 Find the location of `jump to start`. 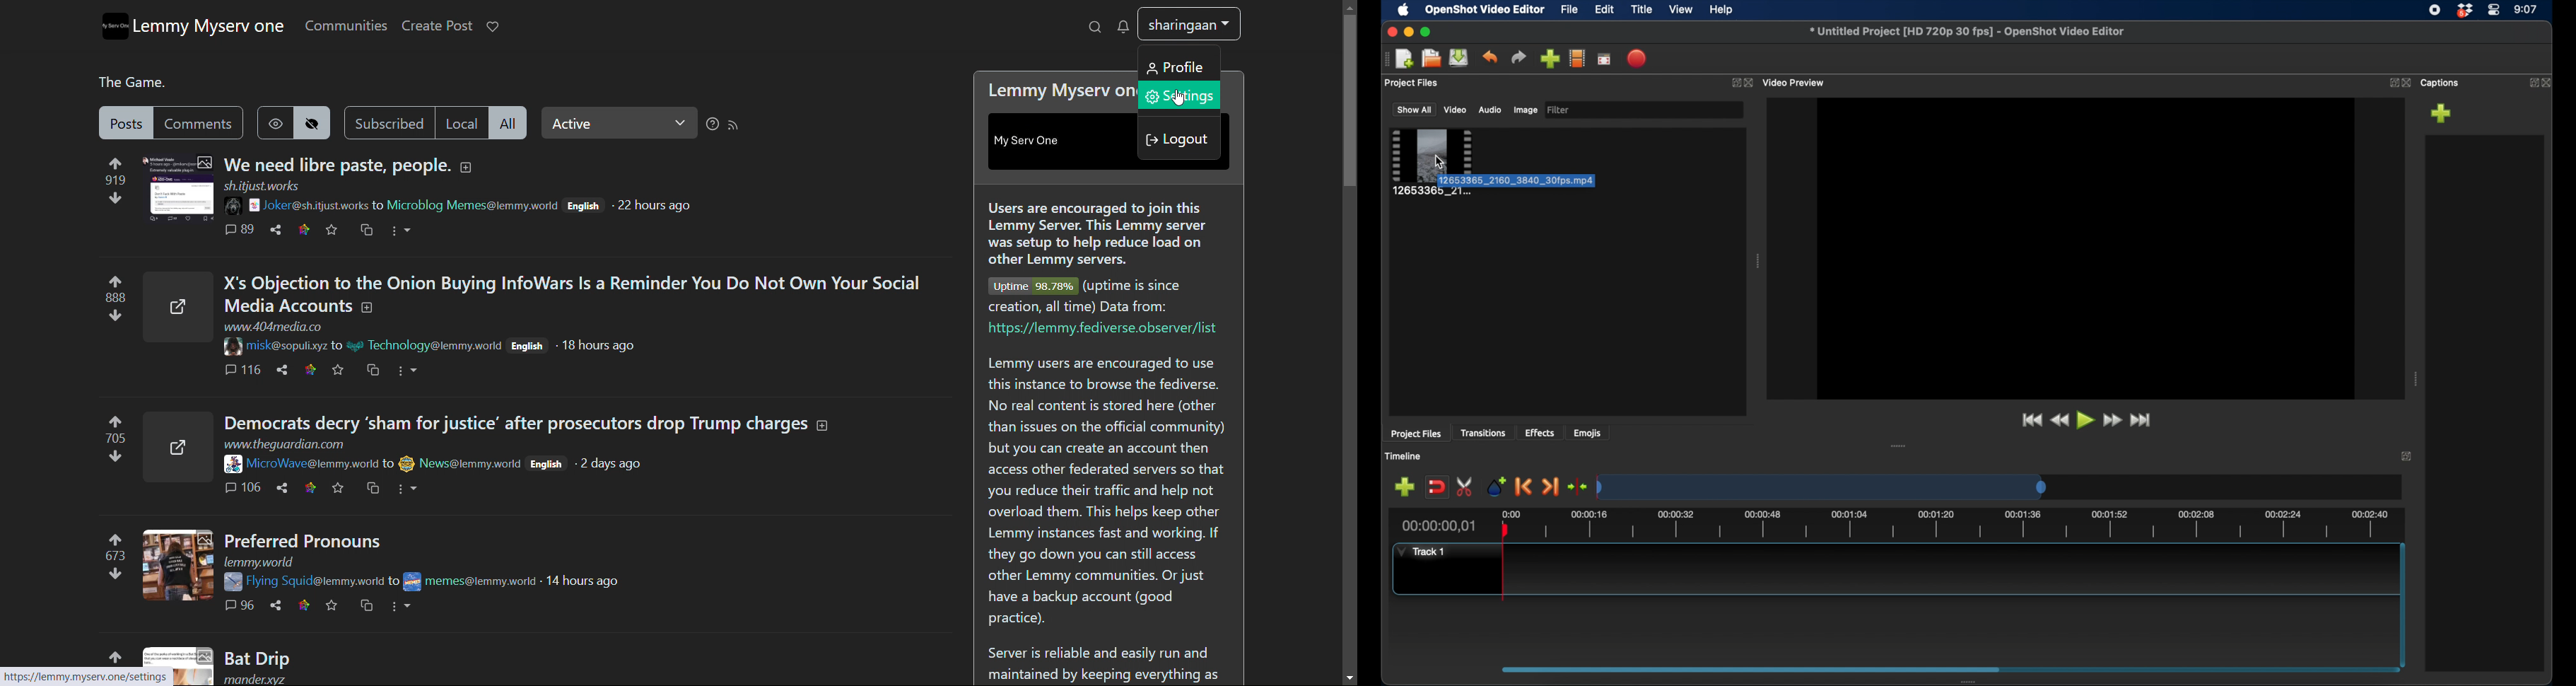

jump to start is located at coordinates (2030, 420).